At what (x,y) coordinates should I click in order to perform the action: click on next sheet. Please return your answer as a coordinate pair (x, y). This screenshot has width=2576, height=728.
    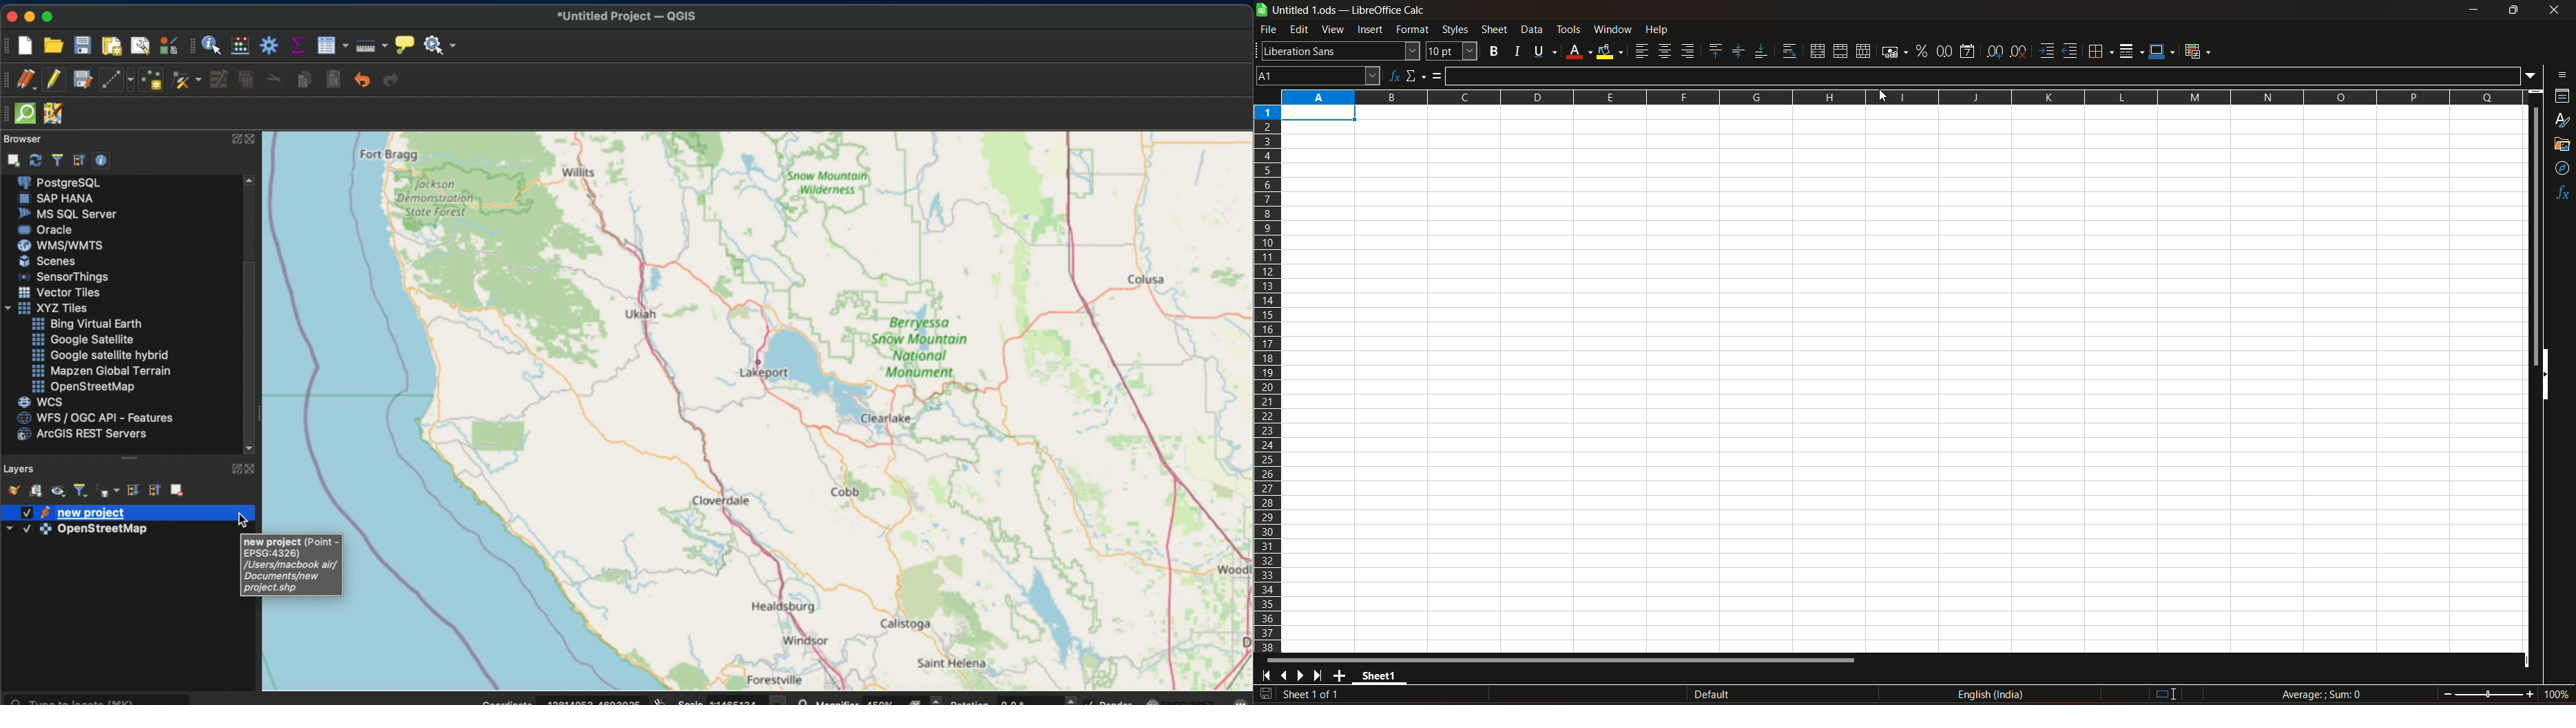
    Looking at the image, I should click on (1303, 676).